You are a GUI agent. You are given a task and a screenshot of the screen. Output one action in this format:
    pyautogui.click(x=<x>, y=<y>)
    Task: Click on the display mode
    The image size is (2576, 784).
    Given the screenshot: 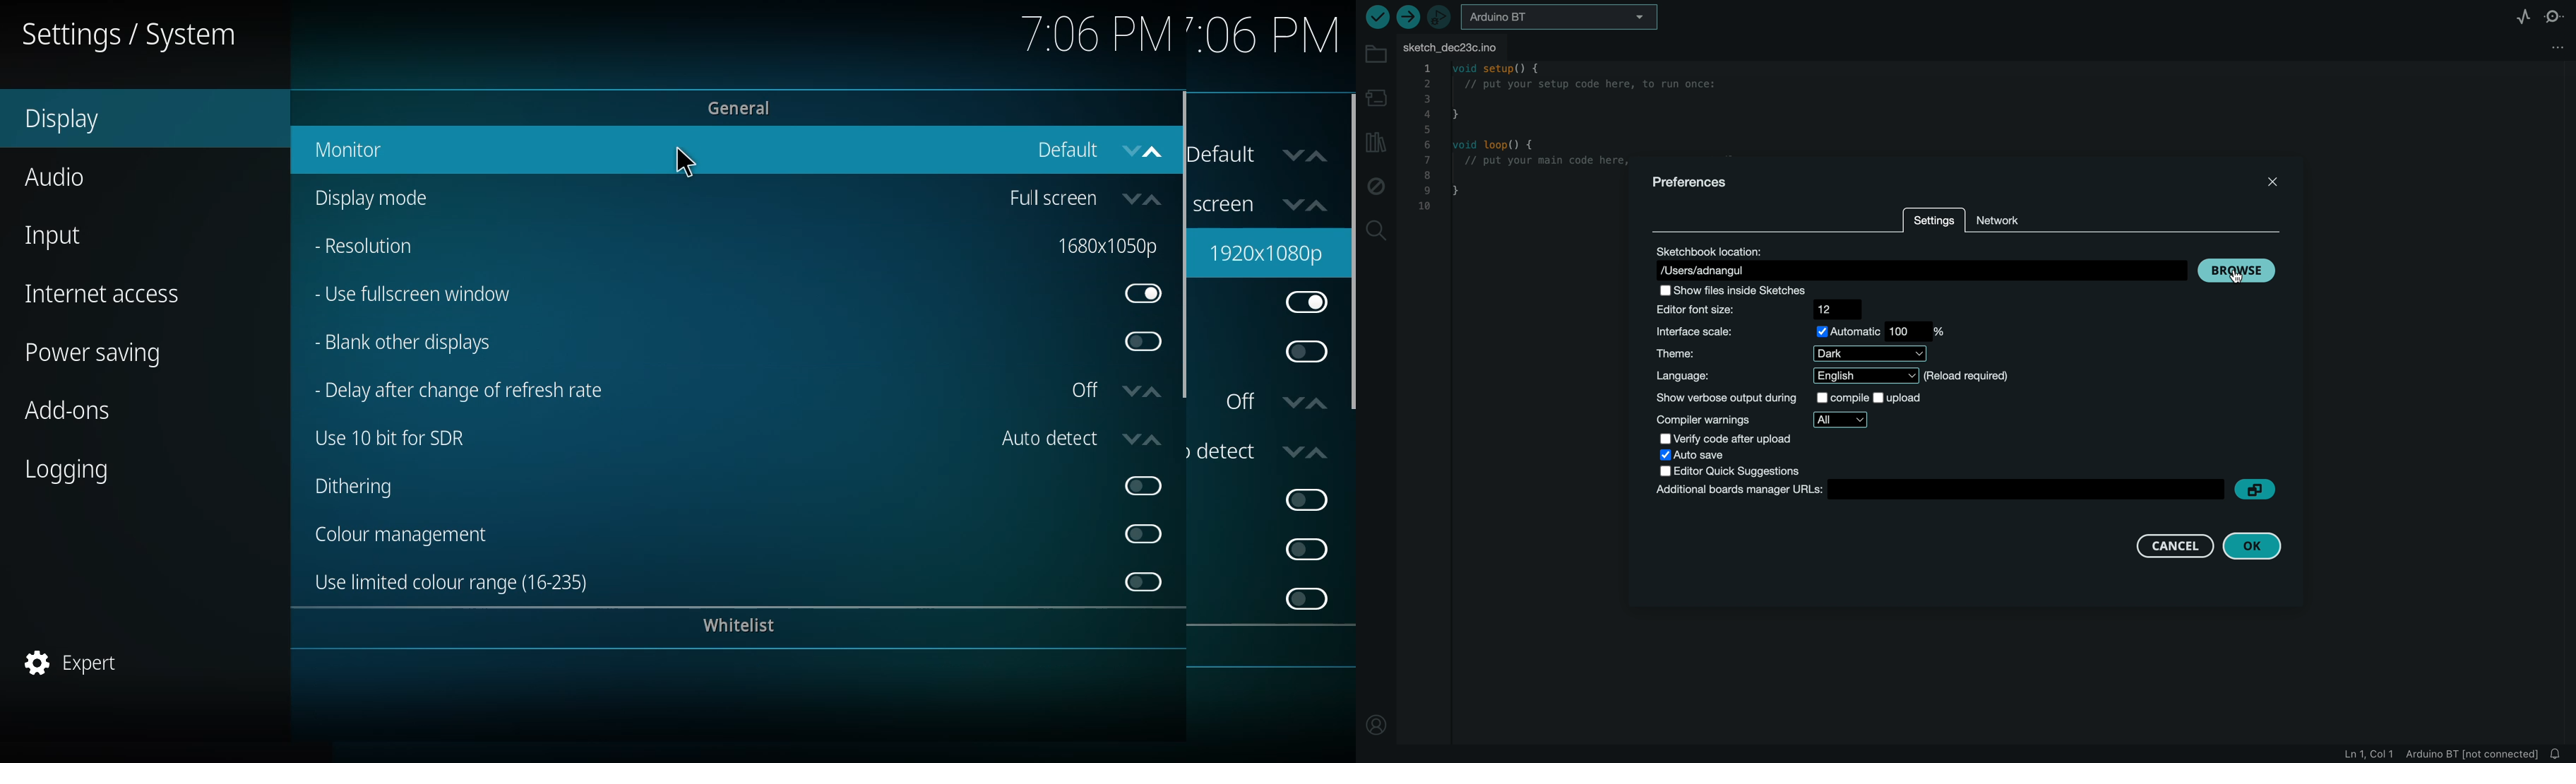 What is the action you would take?
    pyautogui.click(x=394, y=194)
    